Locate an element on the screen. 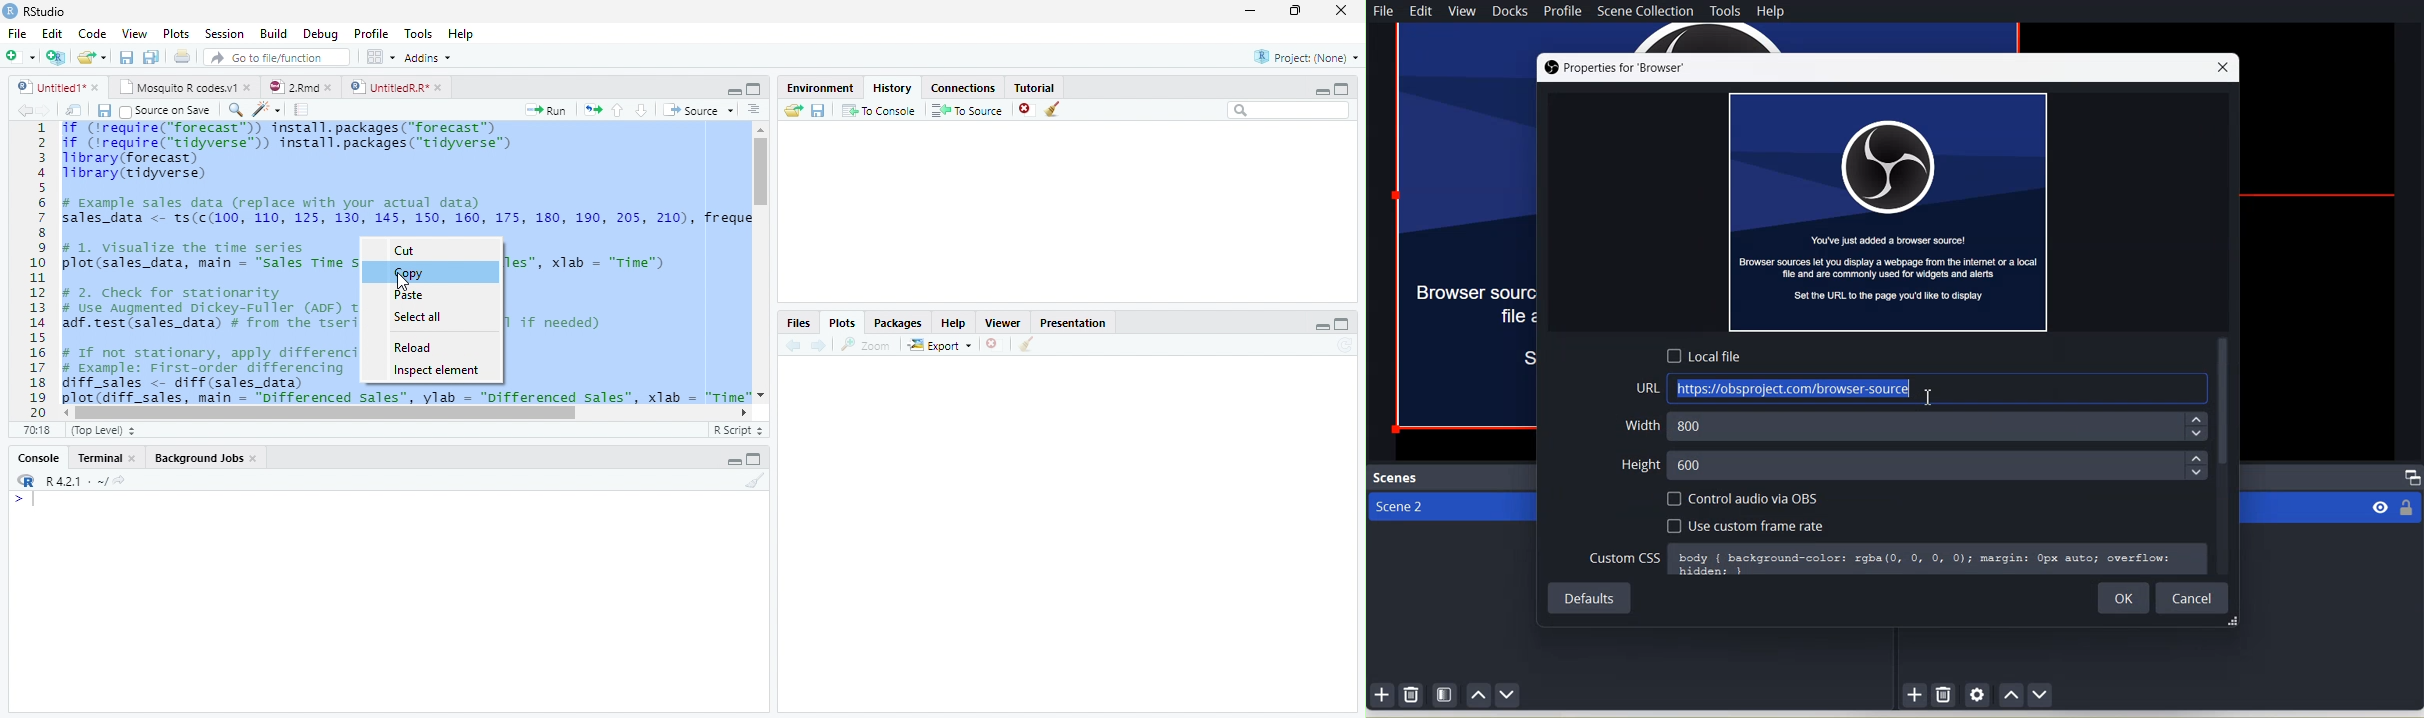 This screenshot has width=2436, height=728. Open Scene Filter is located at coordinates (1446, 694).